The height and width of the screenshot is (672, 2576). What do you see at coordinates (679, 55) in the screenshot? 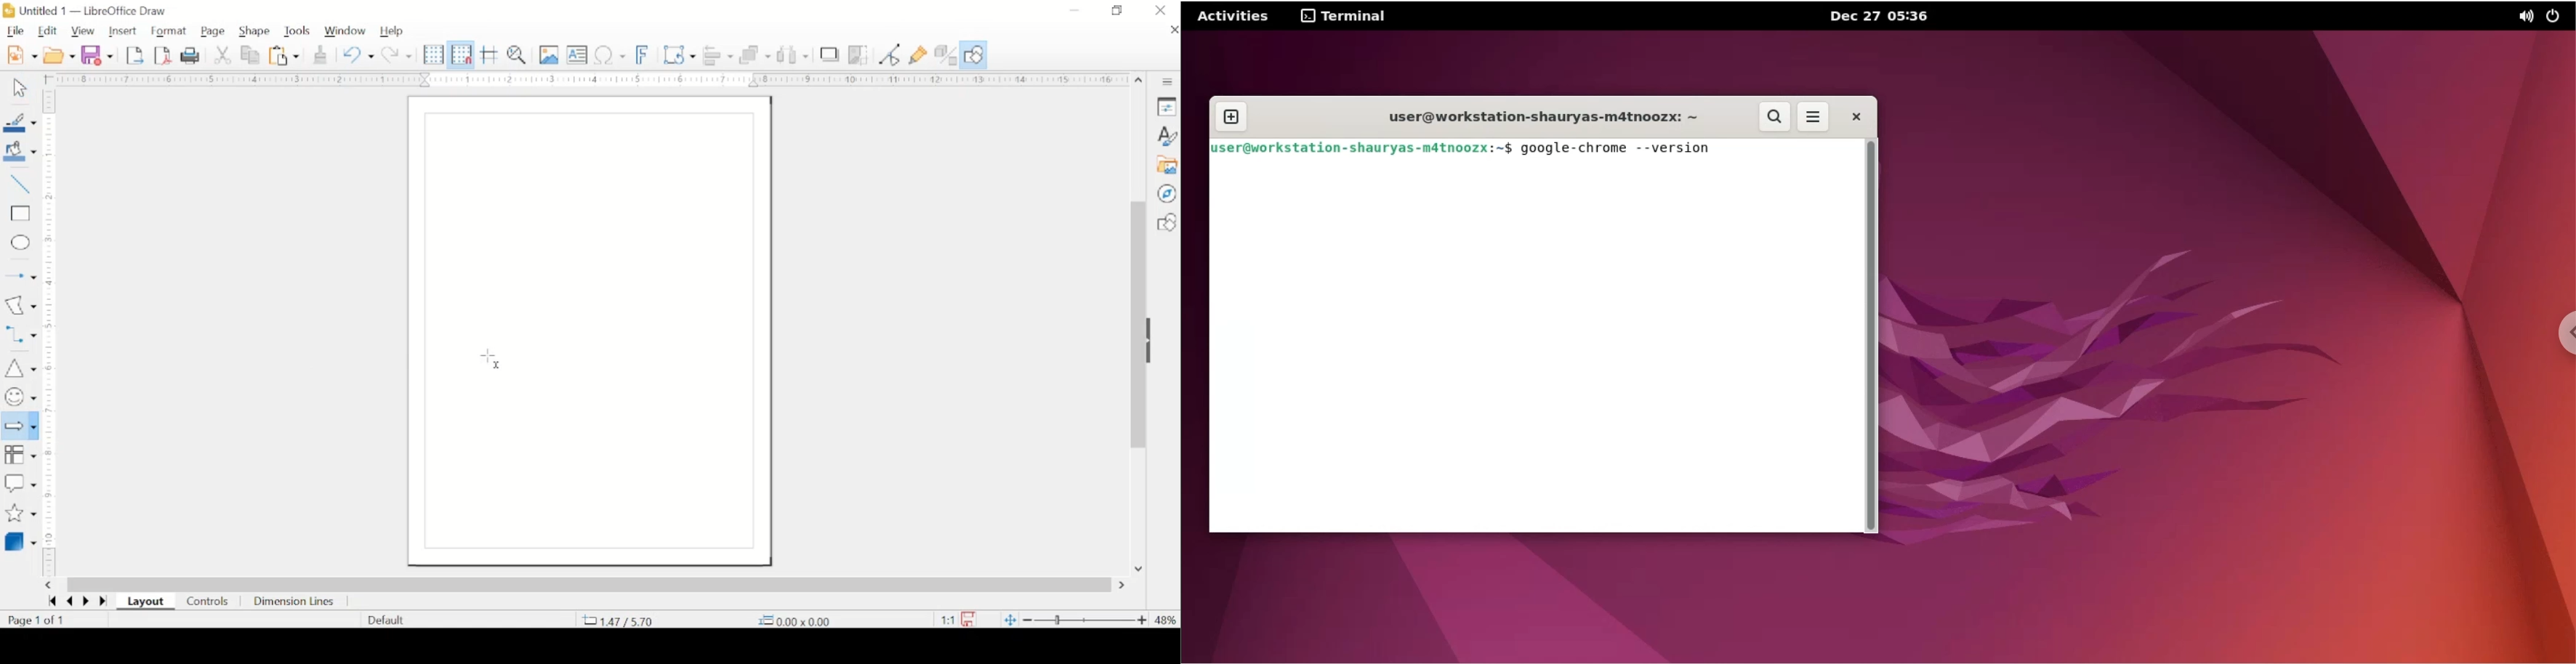
I see `transformations` at bounding box center [679, 55].